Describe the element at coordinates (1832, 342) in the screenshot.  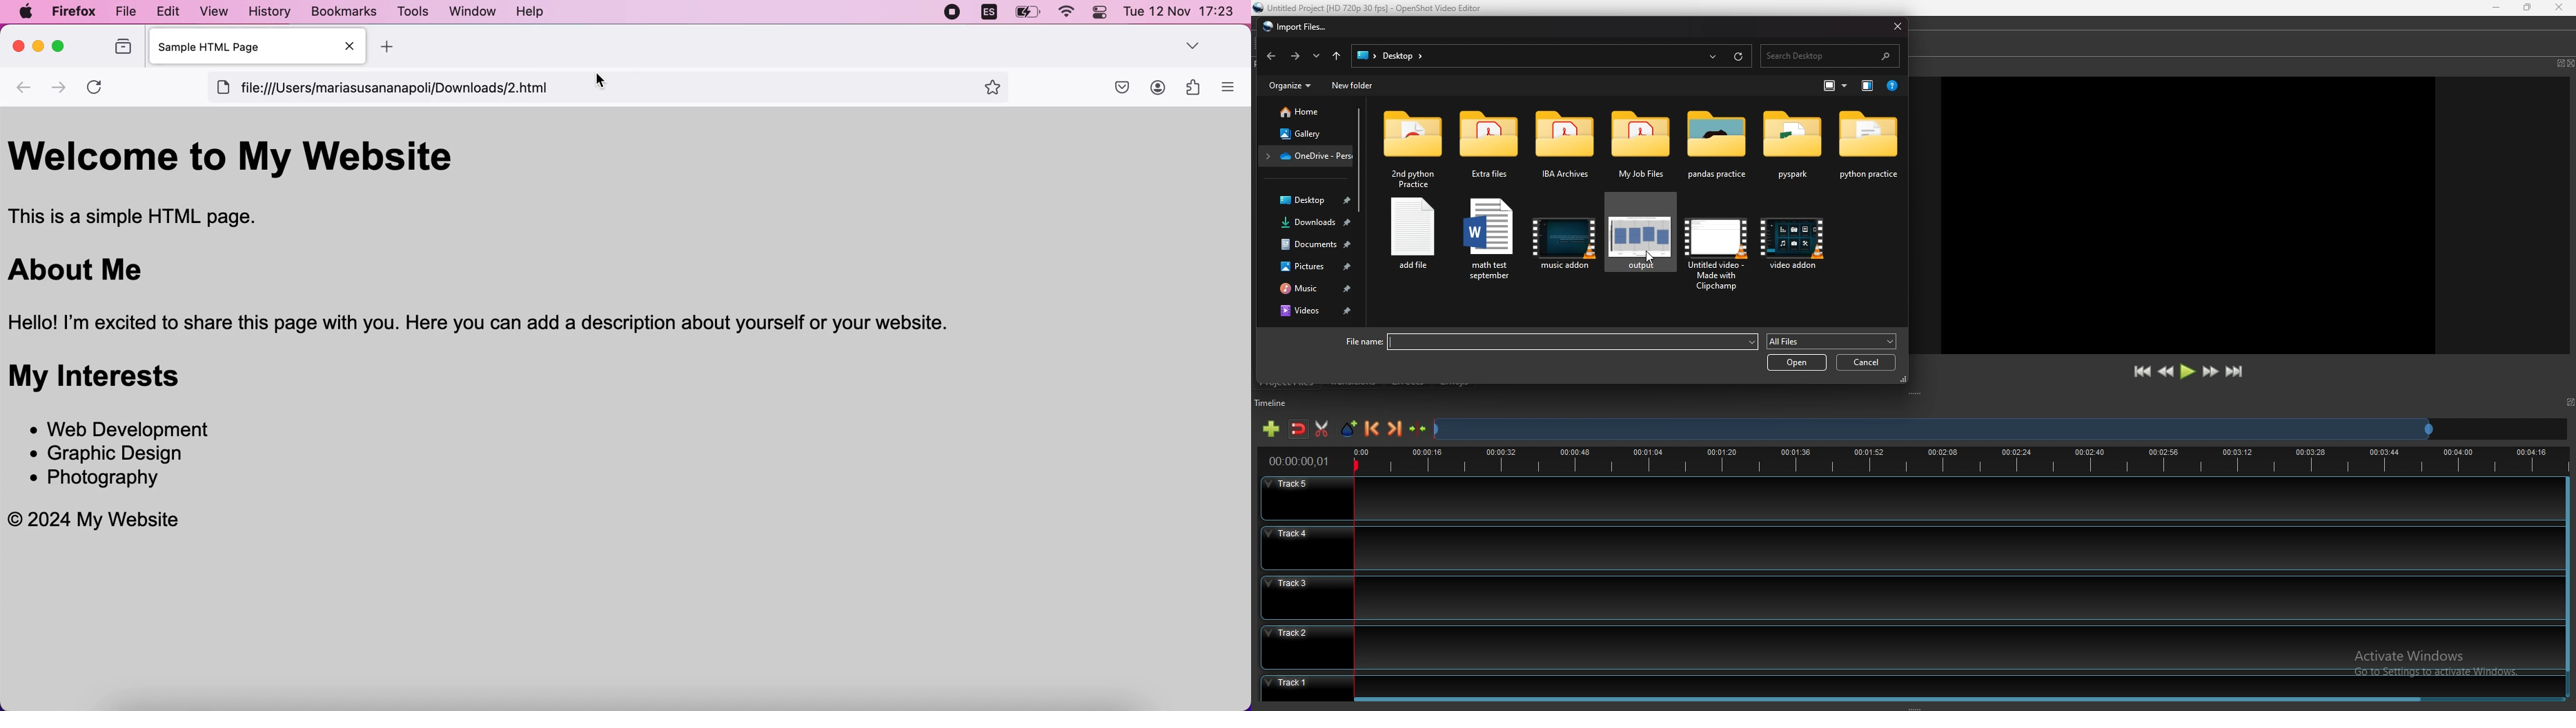
I see `all files` at that location.